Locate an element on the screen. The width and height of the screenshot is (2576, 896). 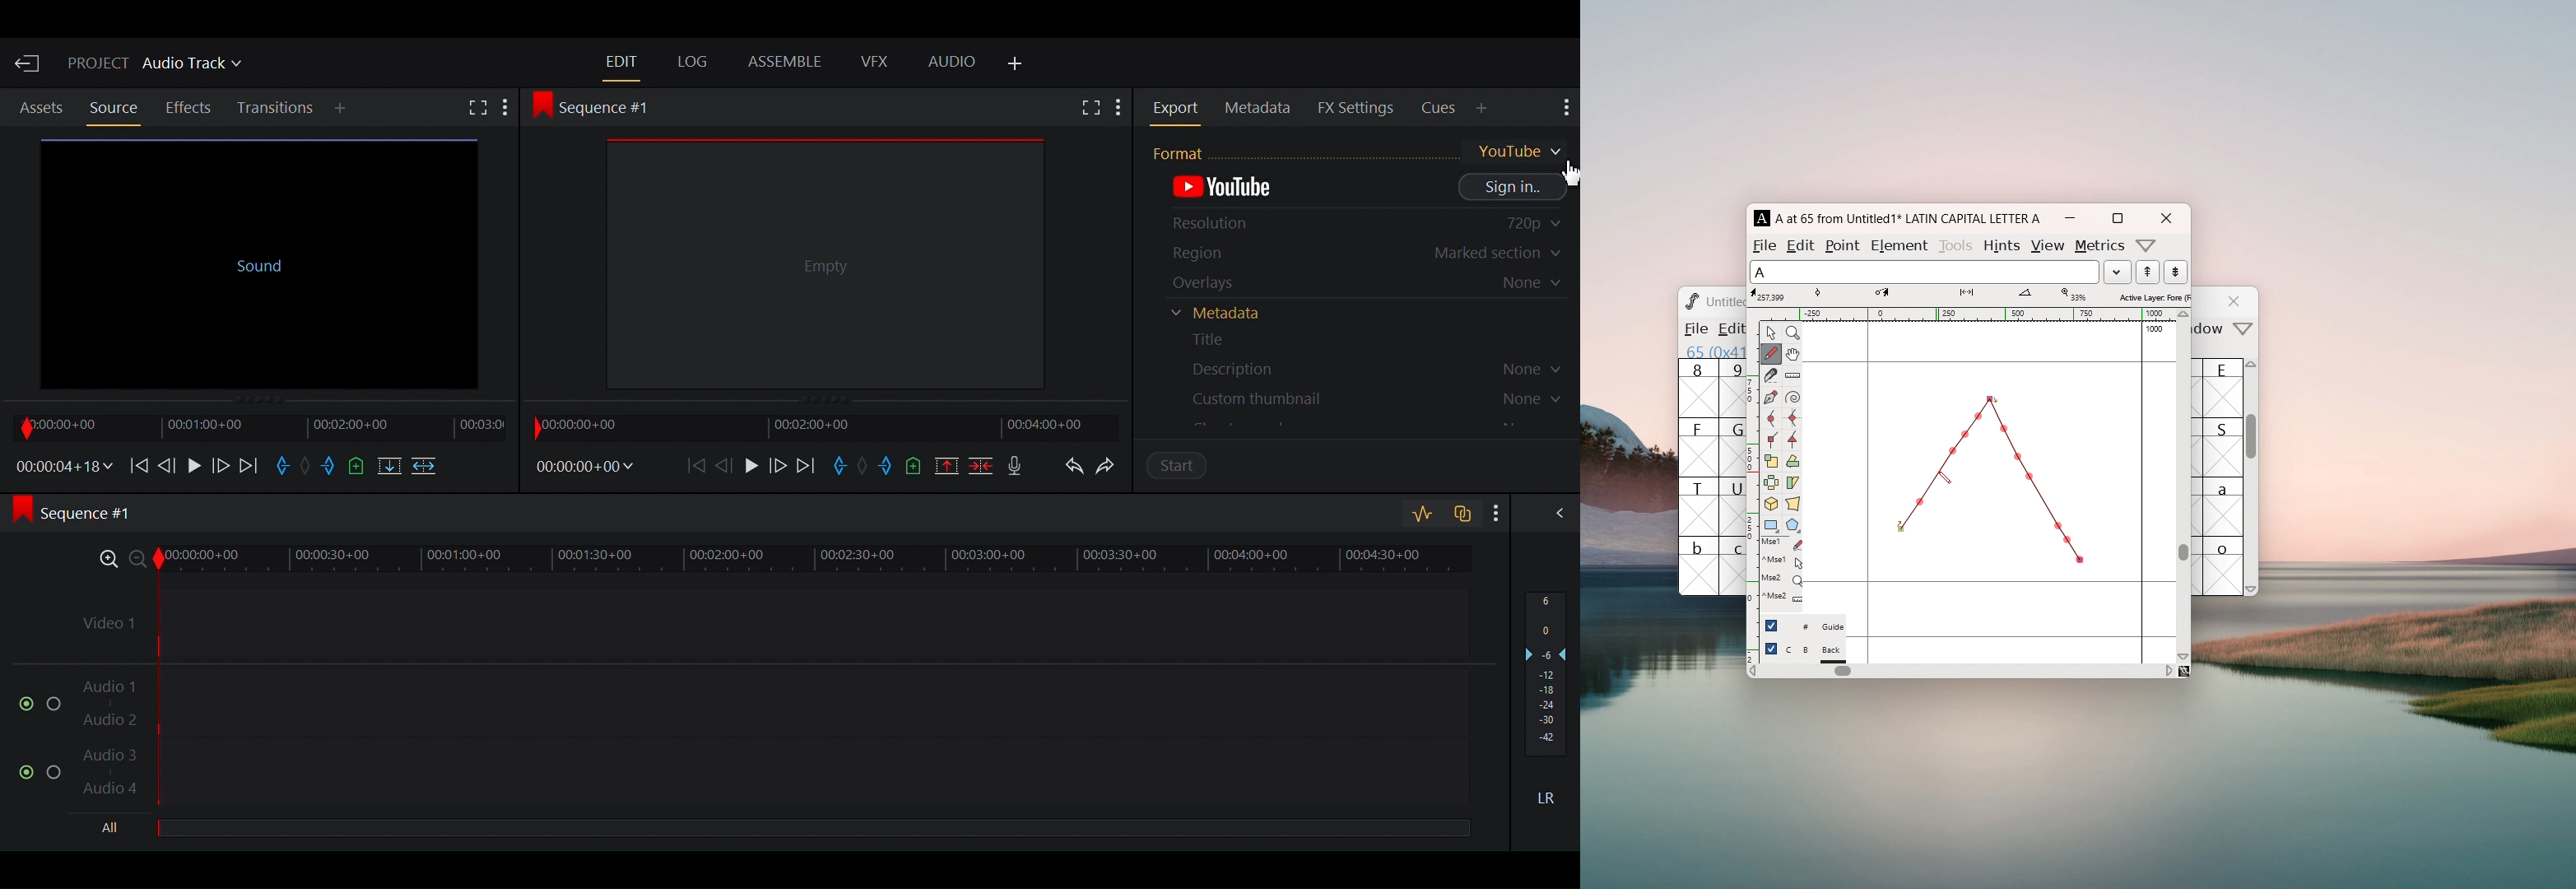
More is located at coordinates (511, 108).